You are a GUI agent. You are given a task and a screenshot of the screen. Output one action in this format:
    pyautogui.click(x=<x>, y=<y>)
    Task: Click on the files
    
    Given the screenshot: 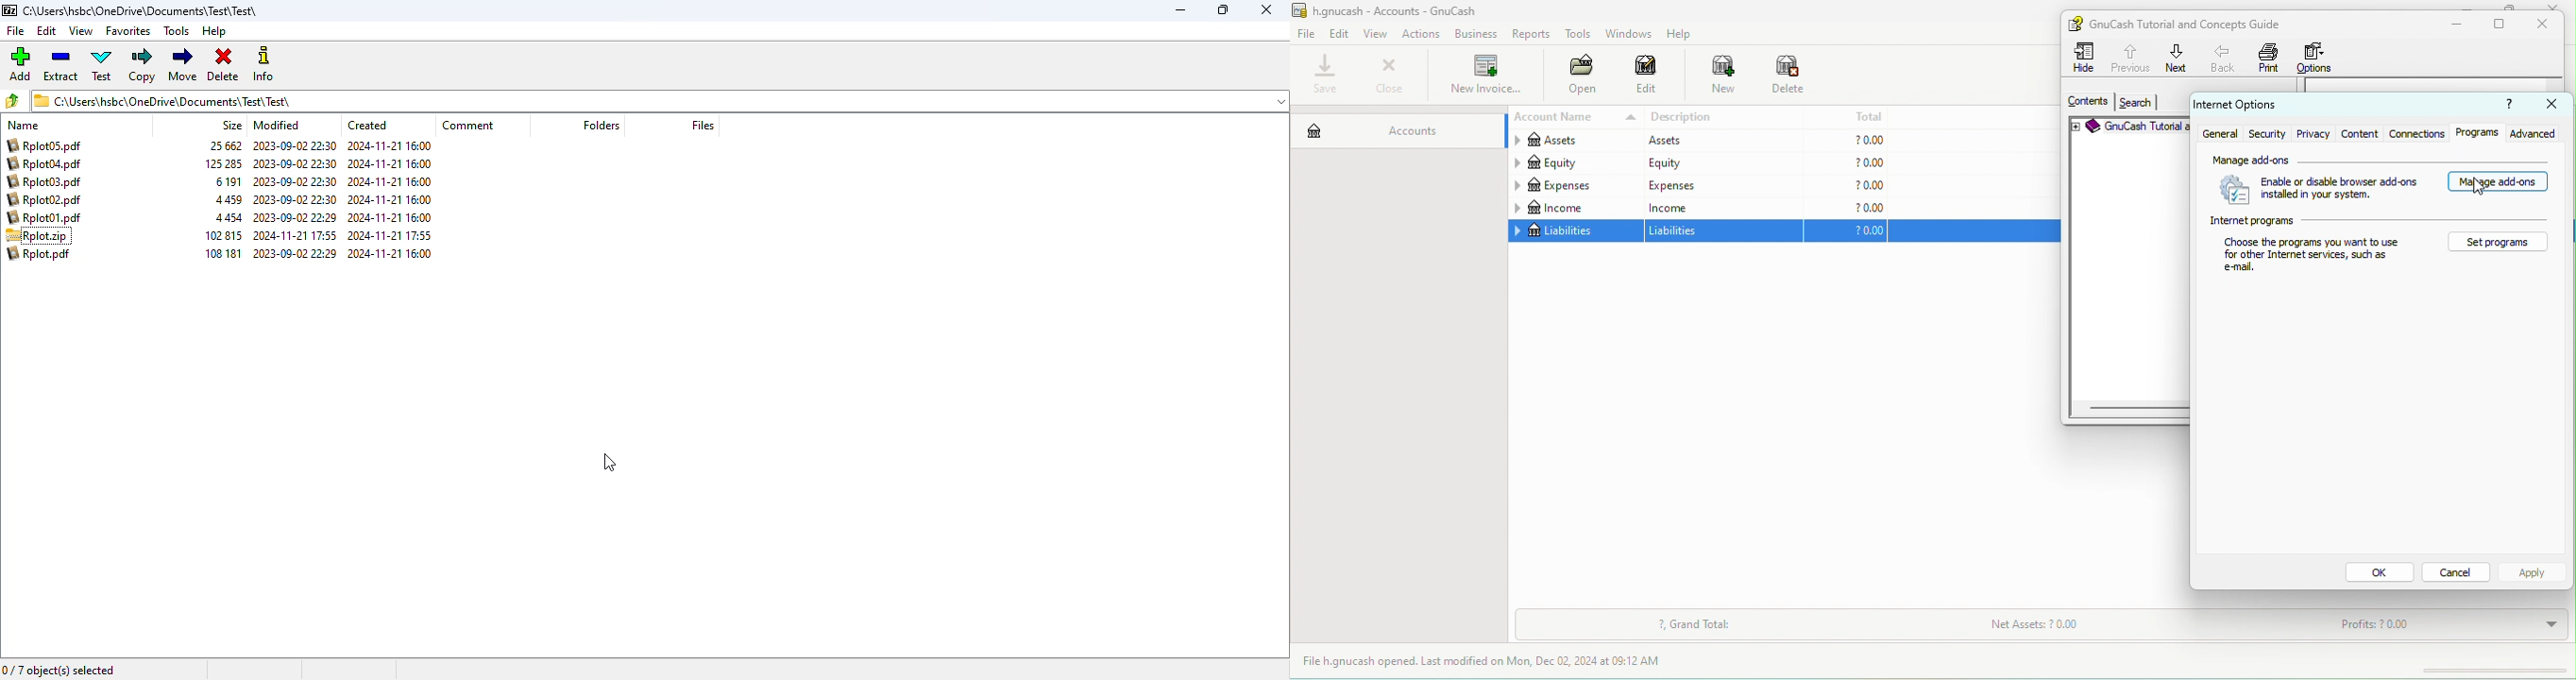 What is the action you would take?
    pyautogui.click(x=703, y=125)
    